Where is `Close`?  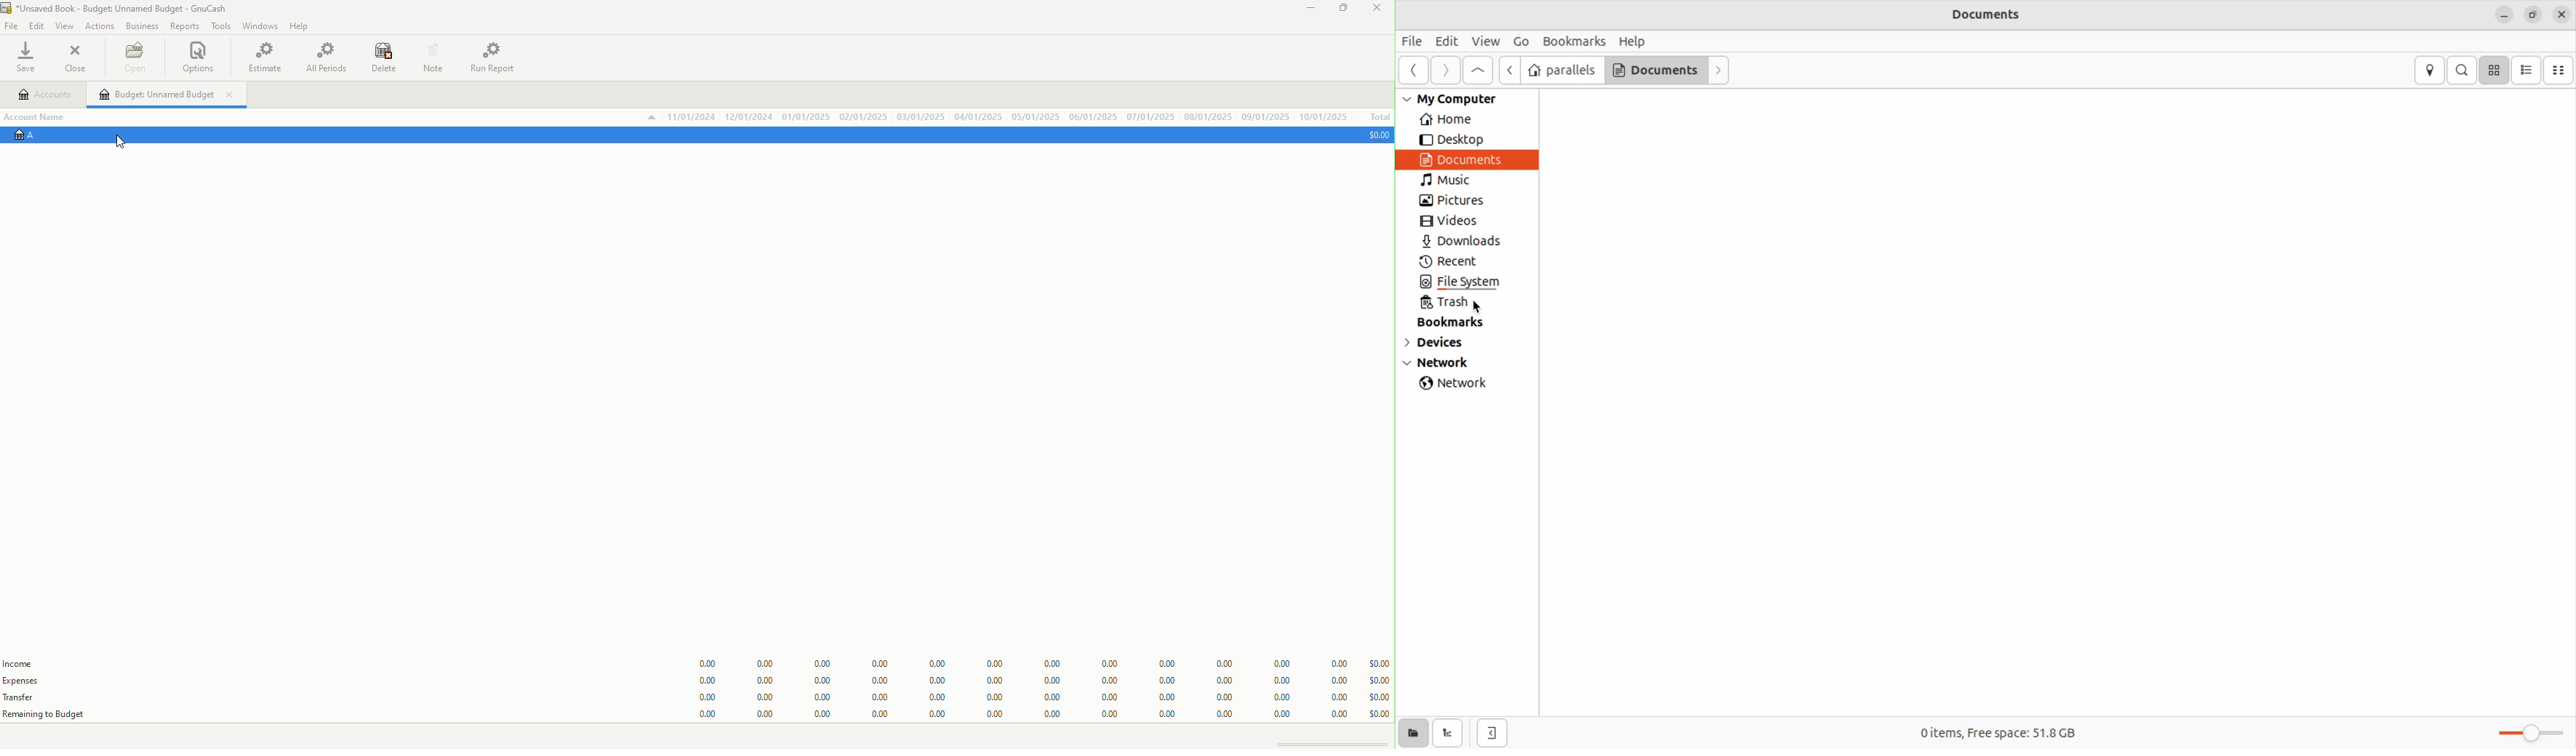
Close is located at coordinates (1380, 9).